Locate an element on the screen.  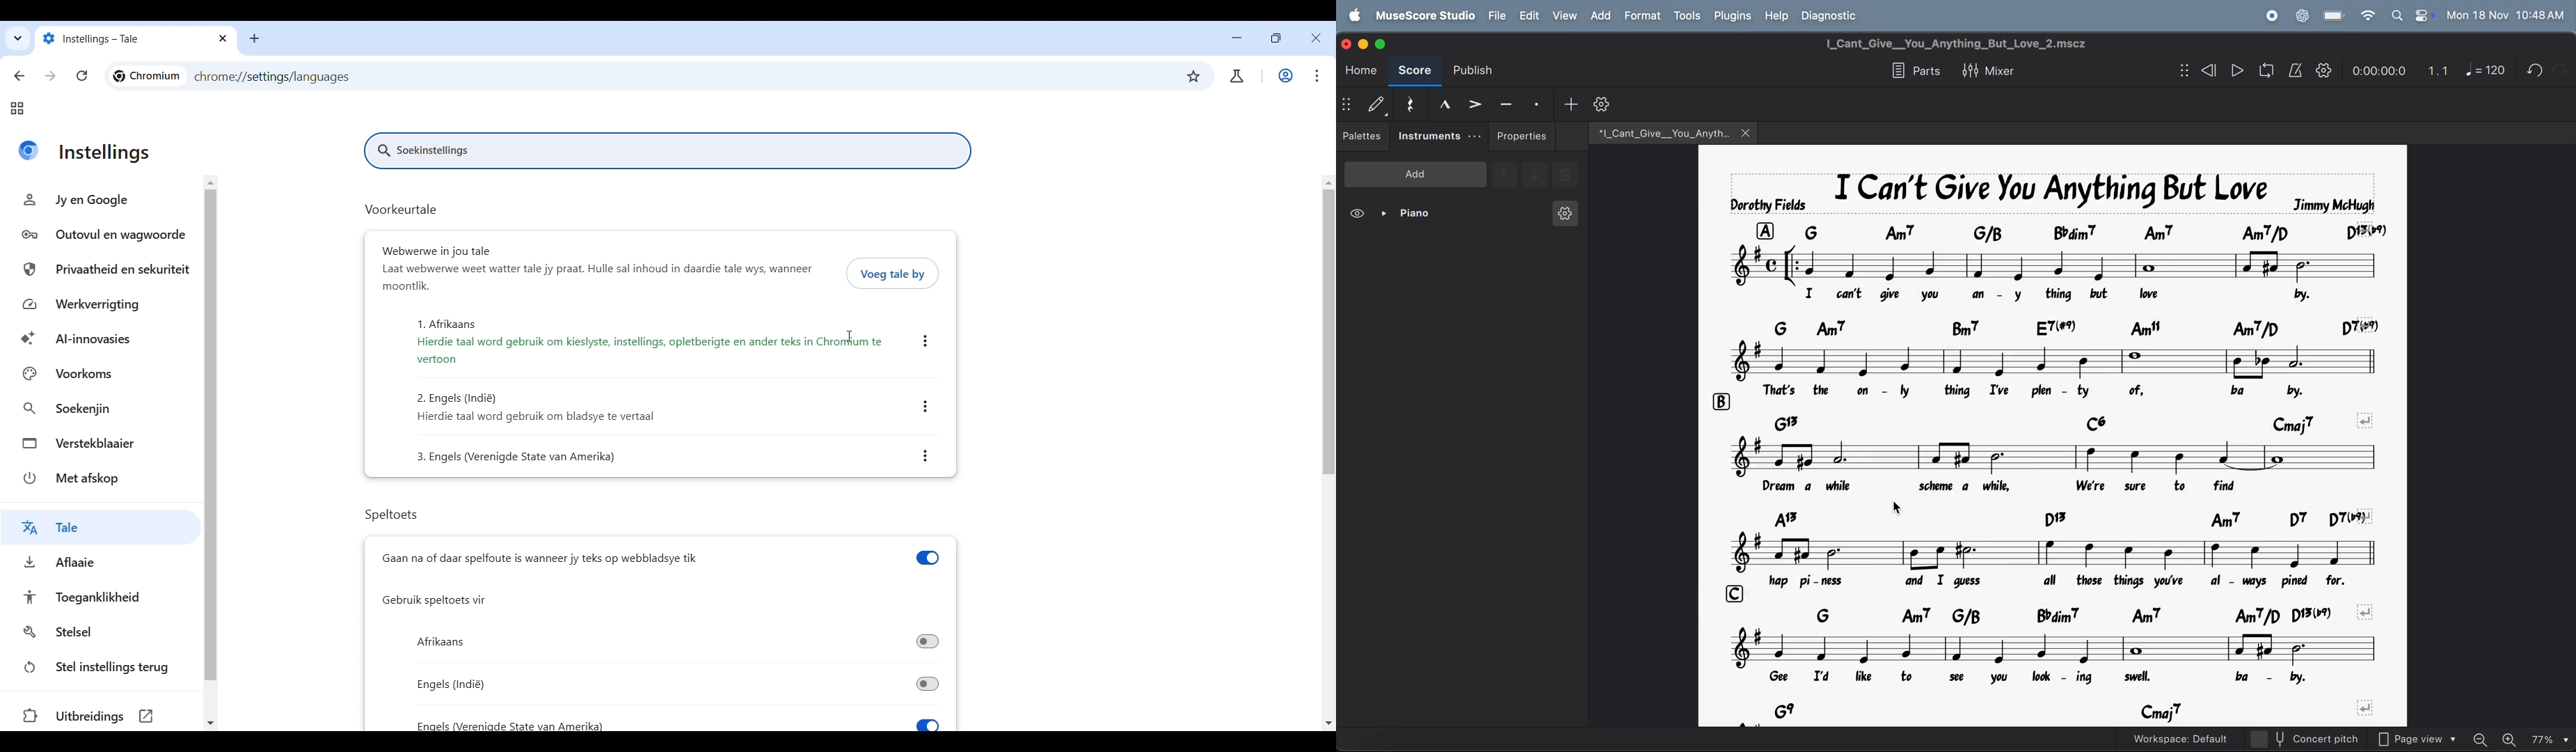
chatgpt is located at coordinates (2302, 14).